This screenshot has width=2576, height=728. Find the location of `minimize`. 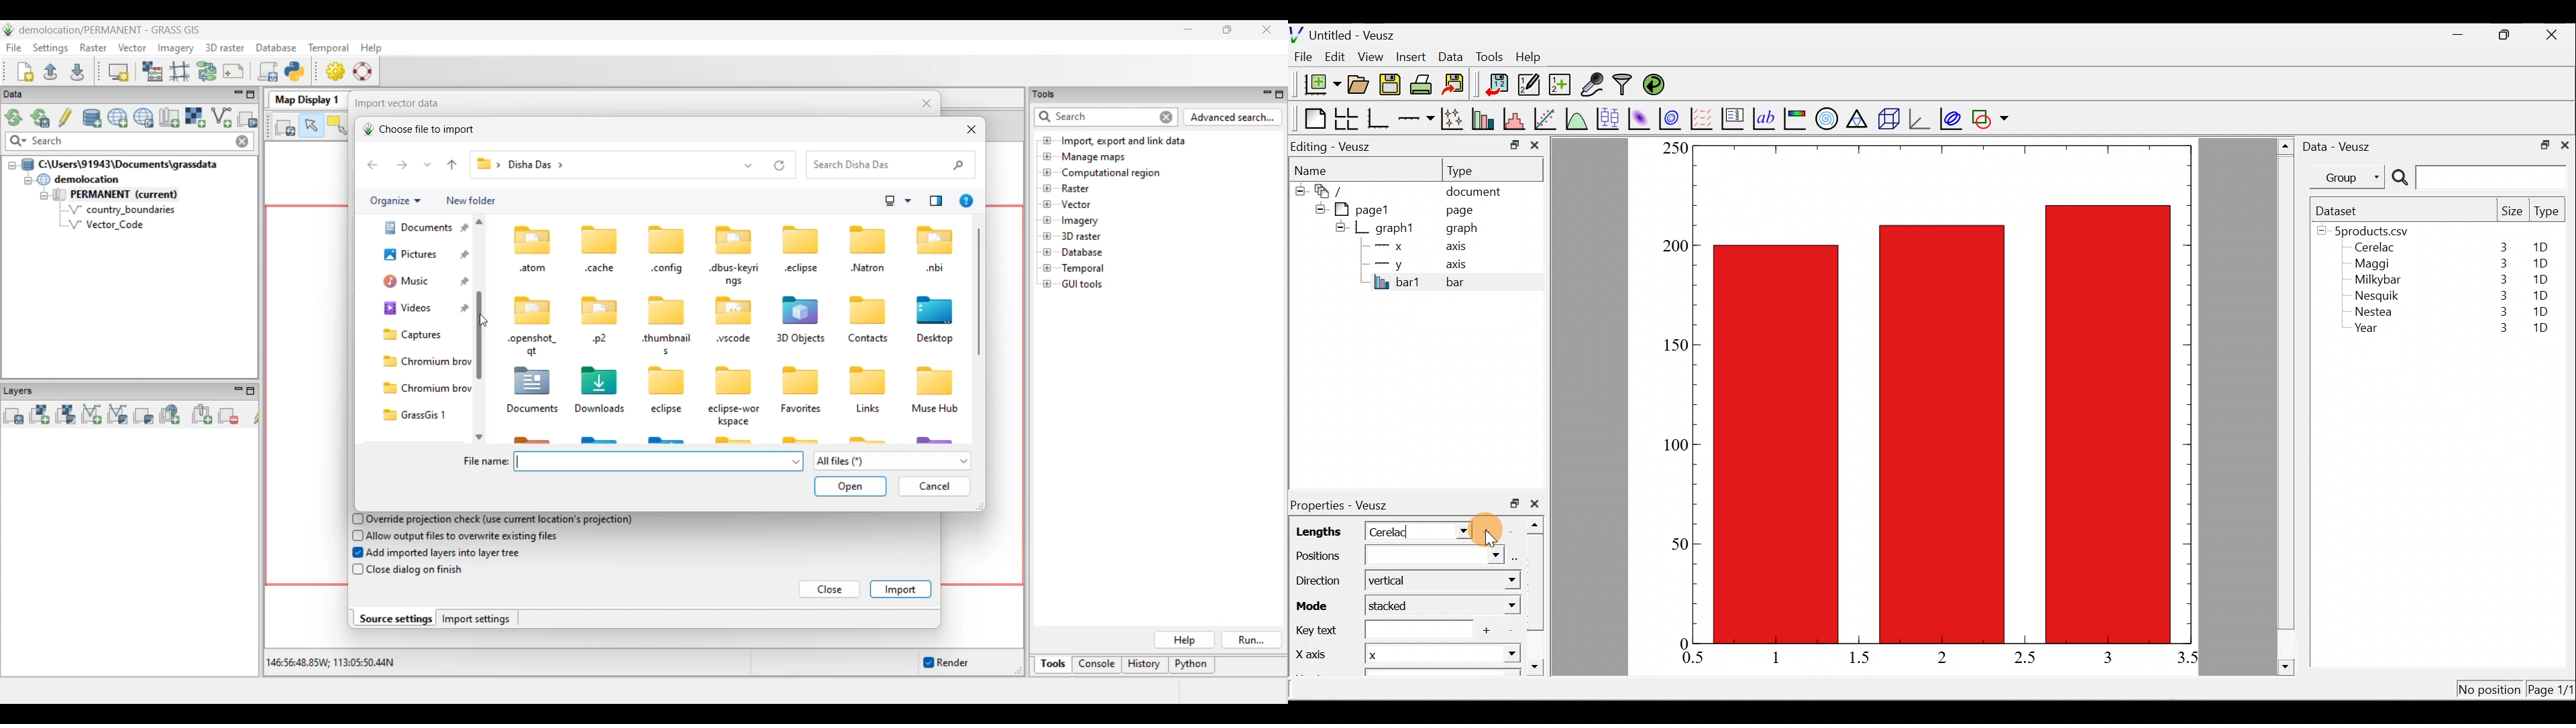

minimize is located at coordinates (1513, 144).